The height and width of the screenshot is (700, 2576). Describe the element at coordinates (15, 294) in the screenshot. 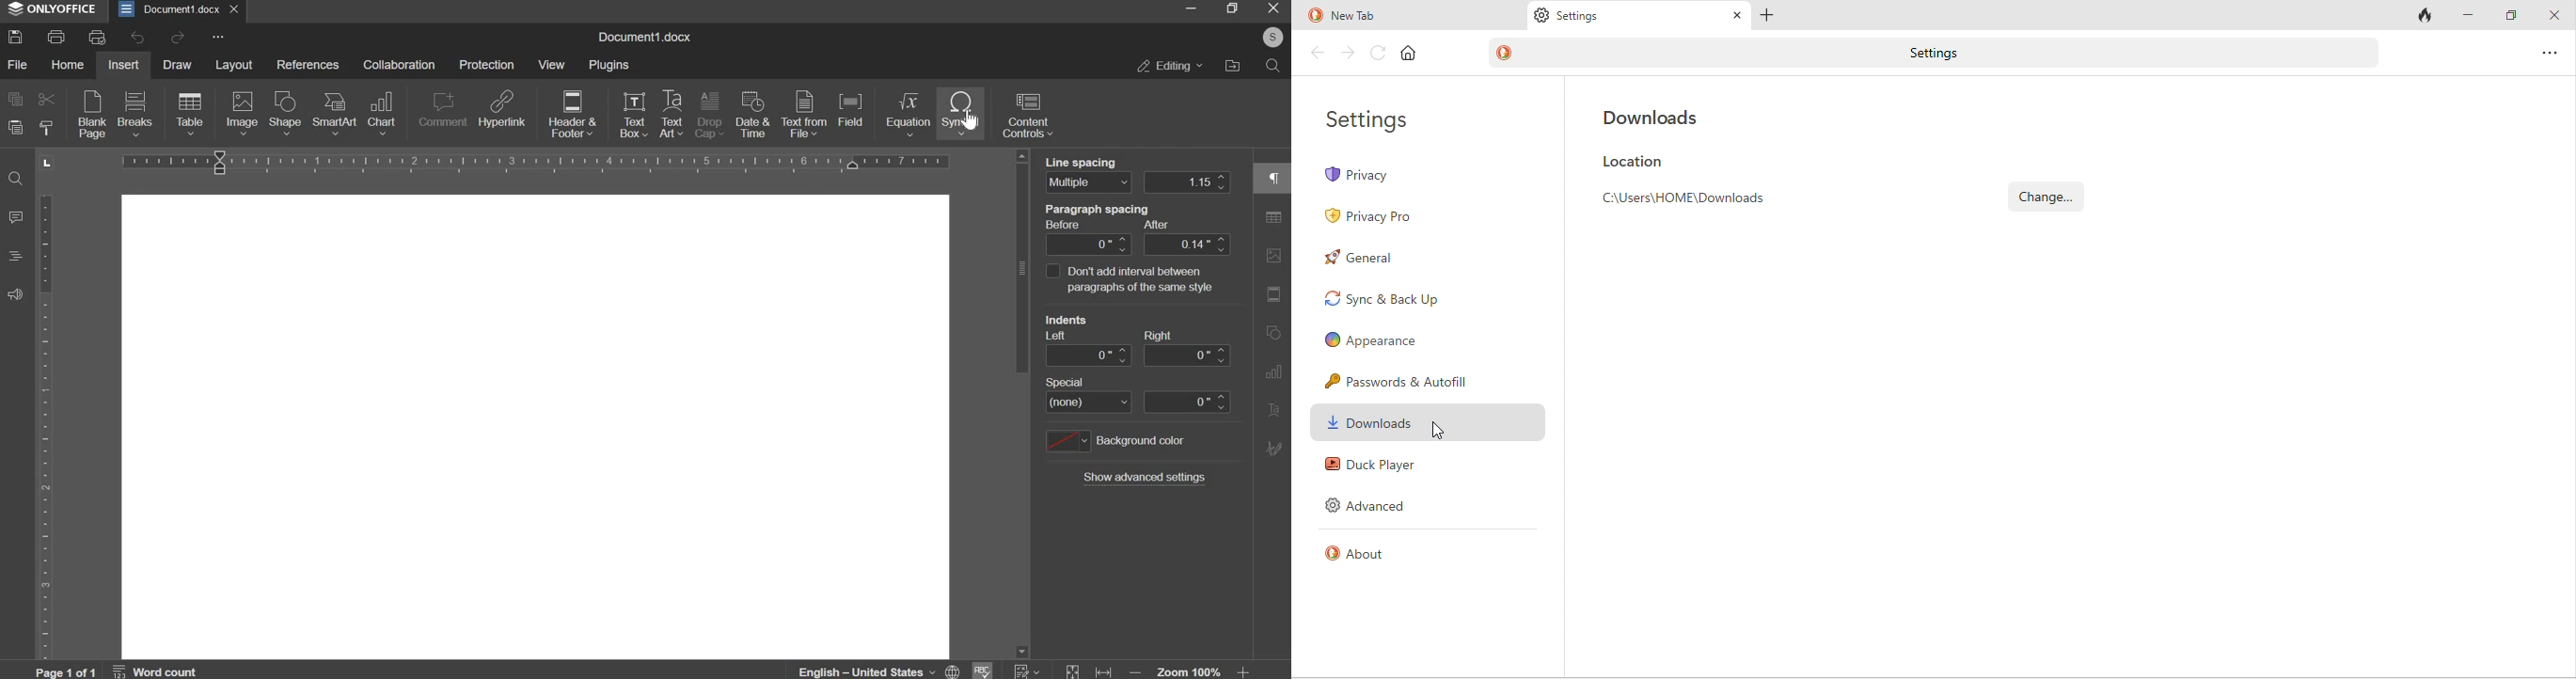

I see `feedback` at that location.